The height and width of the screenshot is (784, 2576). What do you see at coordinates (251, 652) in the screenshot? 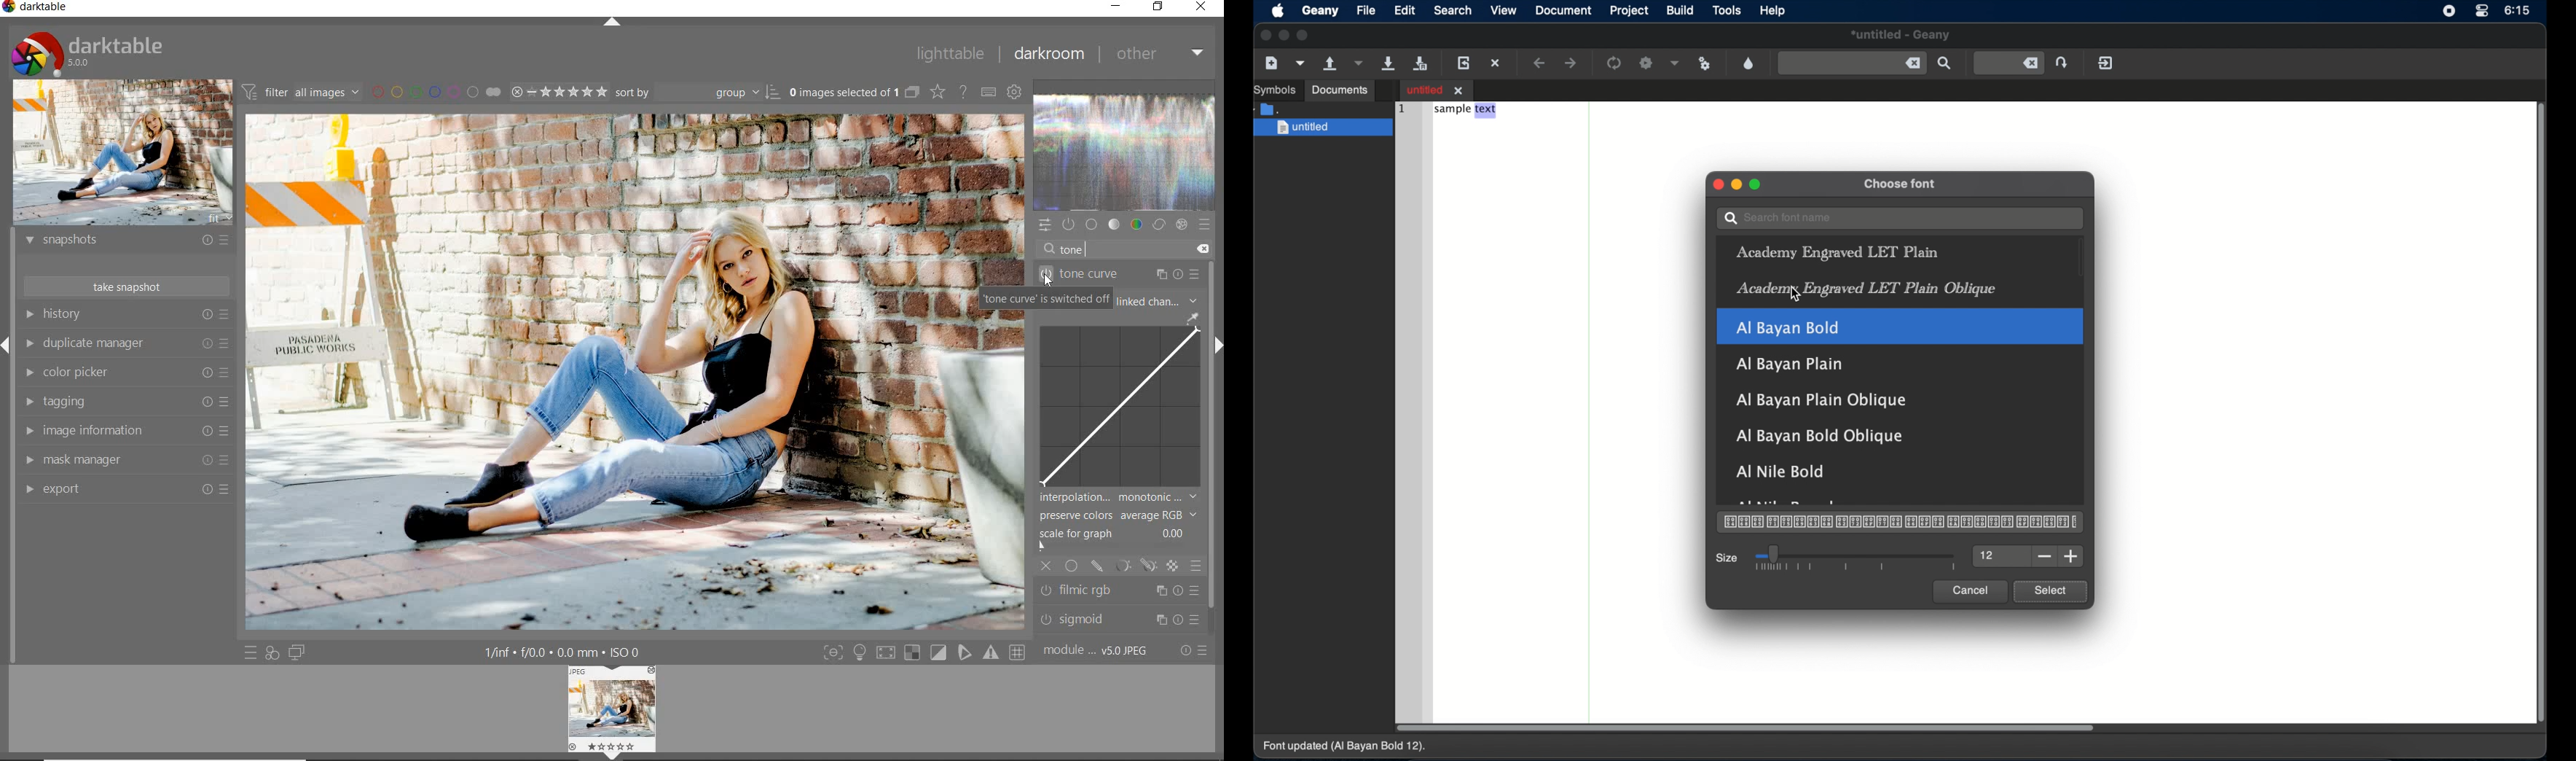
I see `quick access to presets` at bounding box center [251, 652].